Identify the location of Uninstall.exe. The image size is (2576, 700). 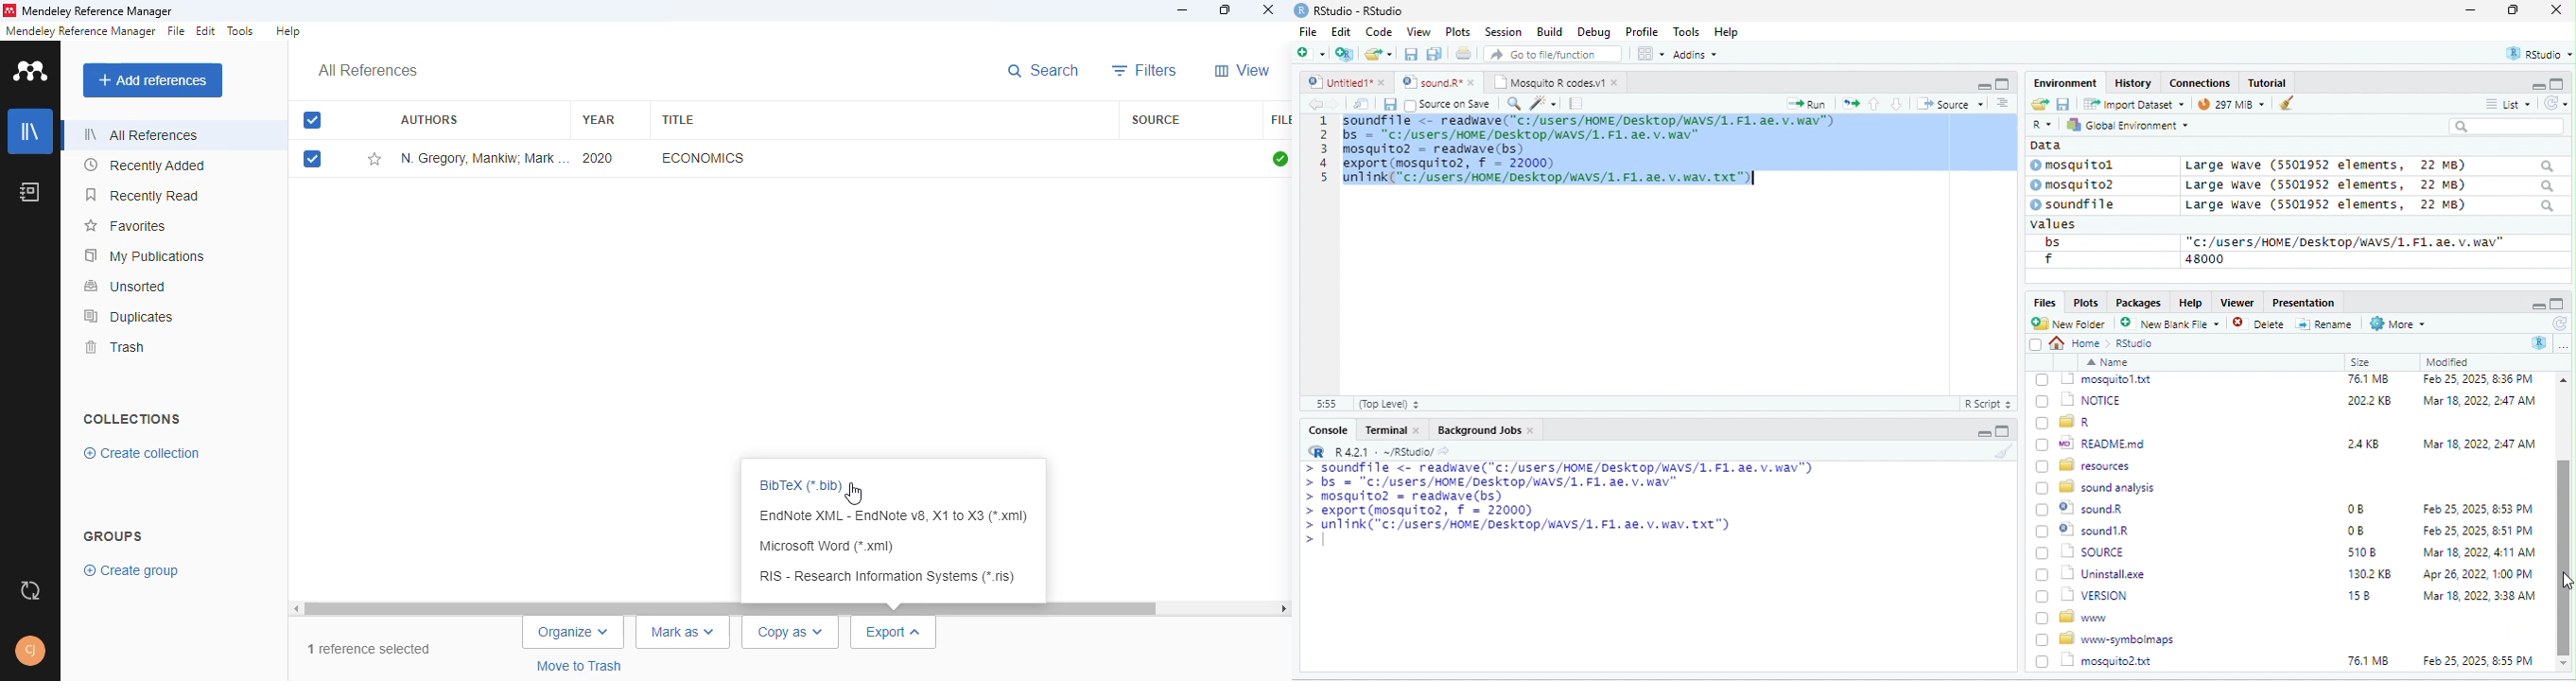
(2092, 663).